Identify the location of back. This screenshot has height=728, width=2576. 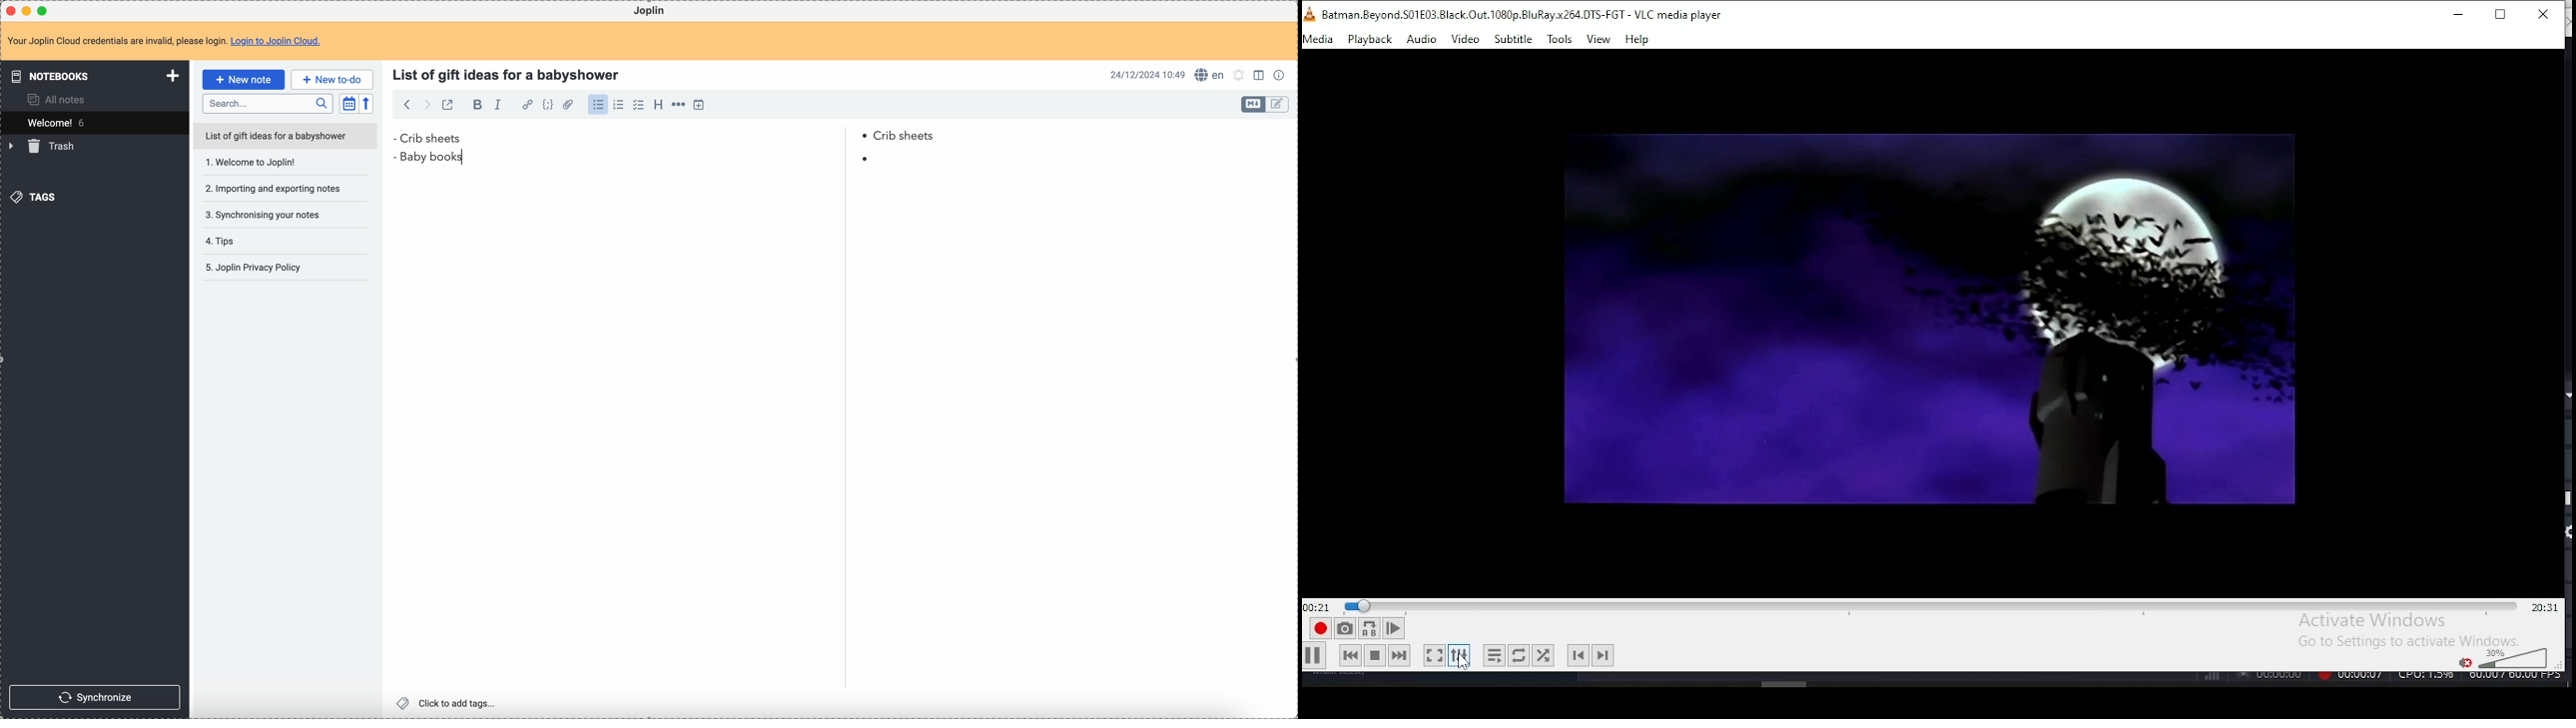
(409, 104).